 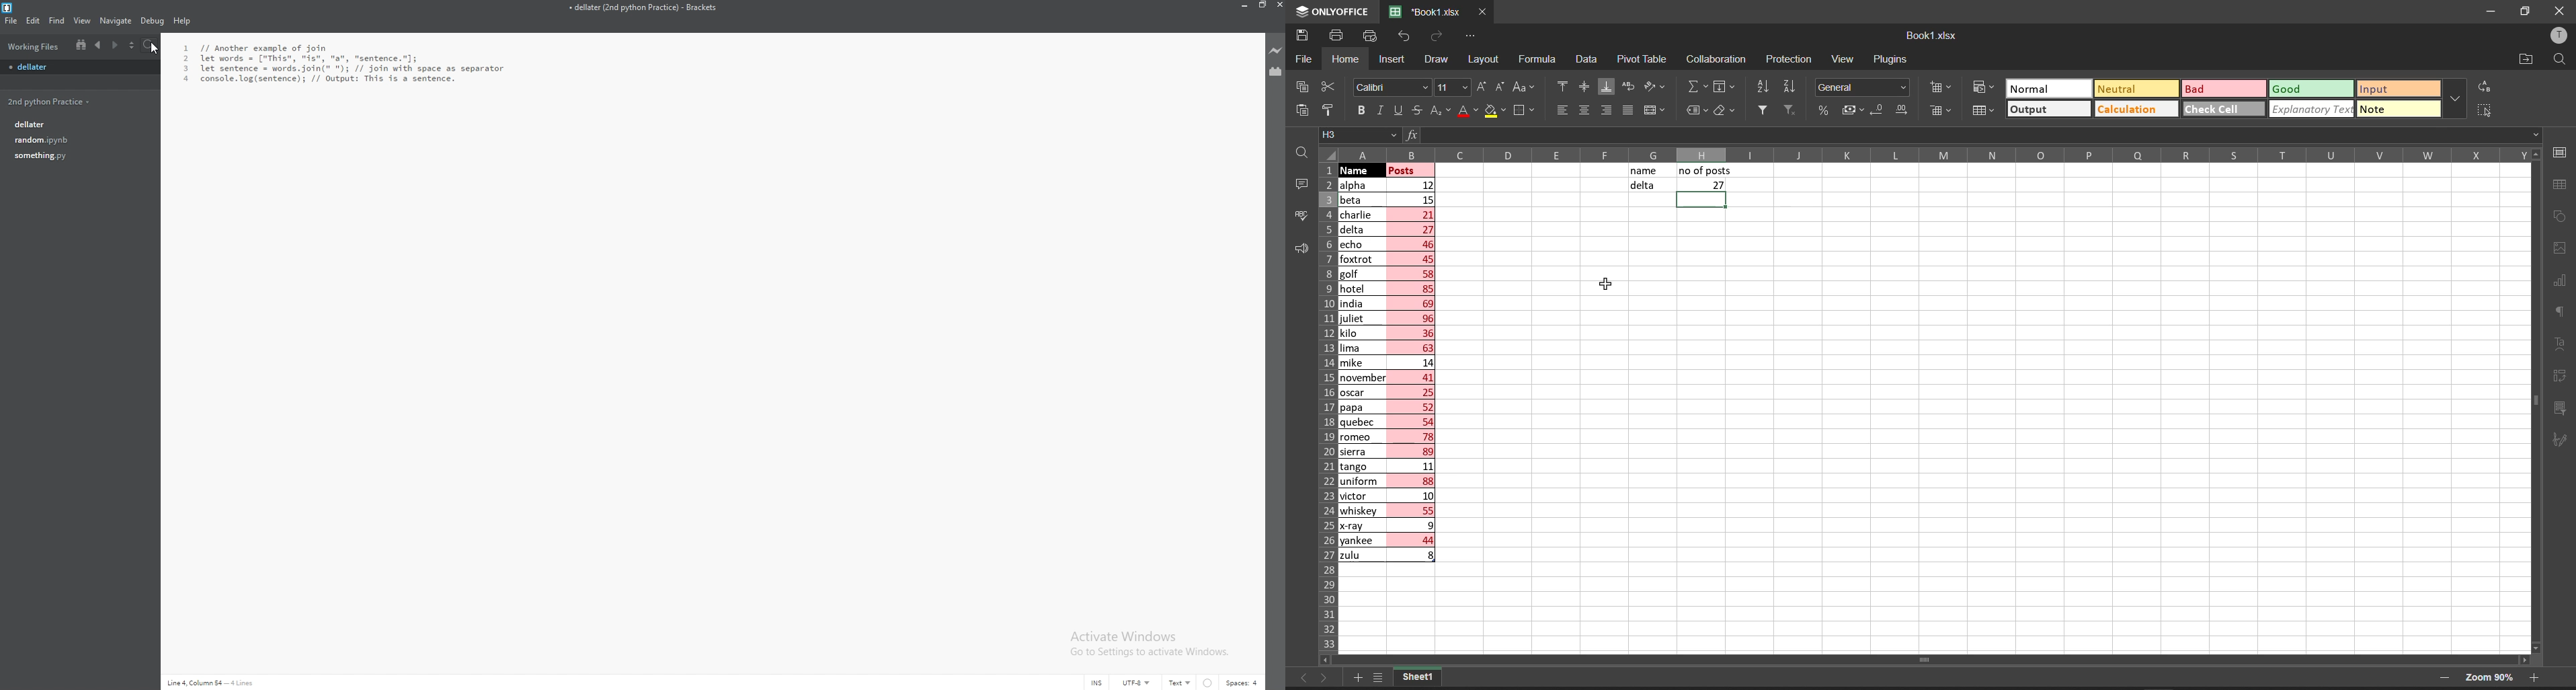 I want to click on row names, so click(x=1325, y=410).